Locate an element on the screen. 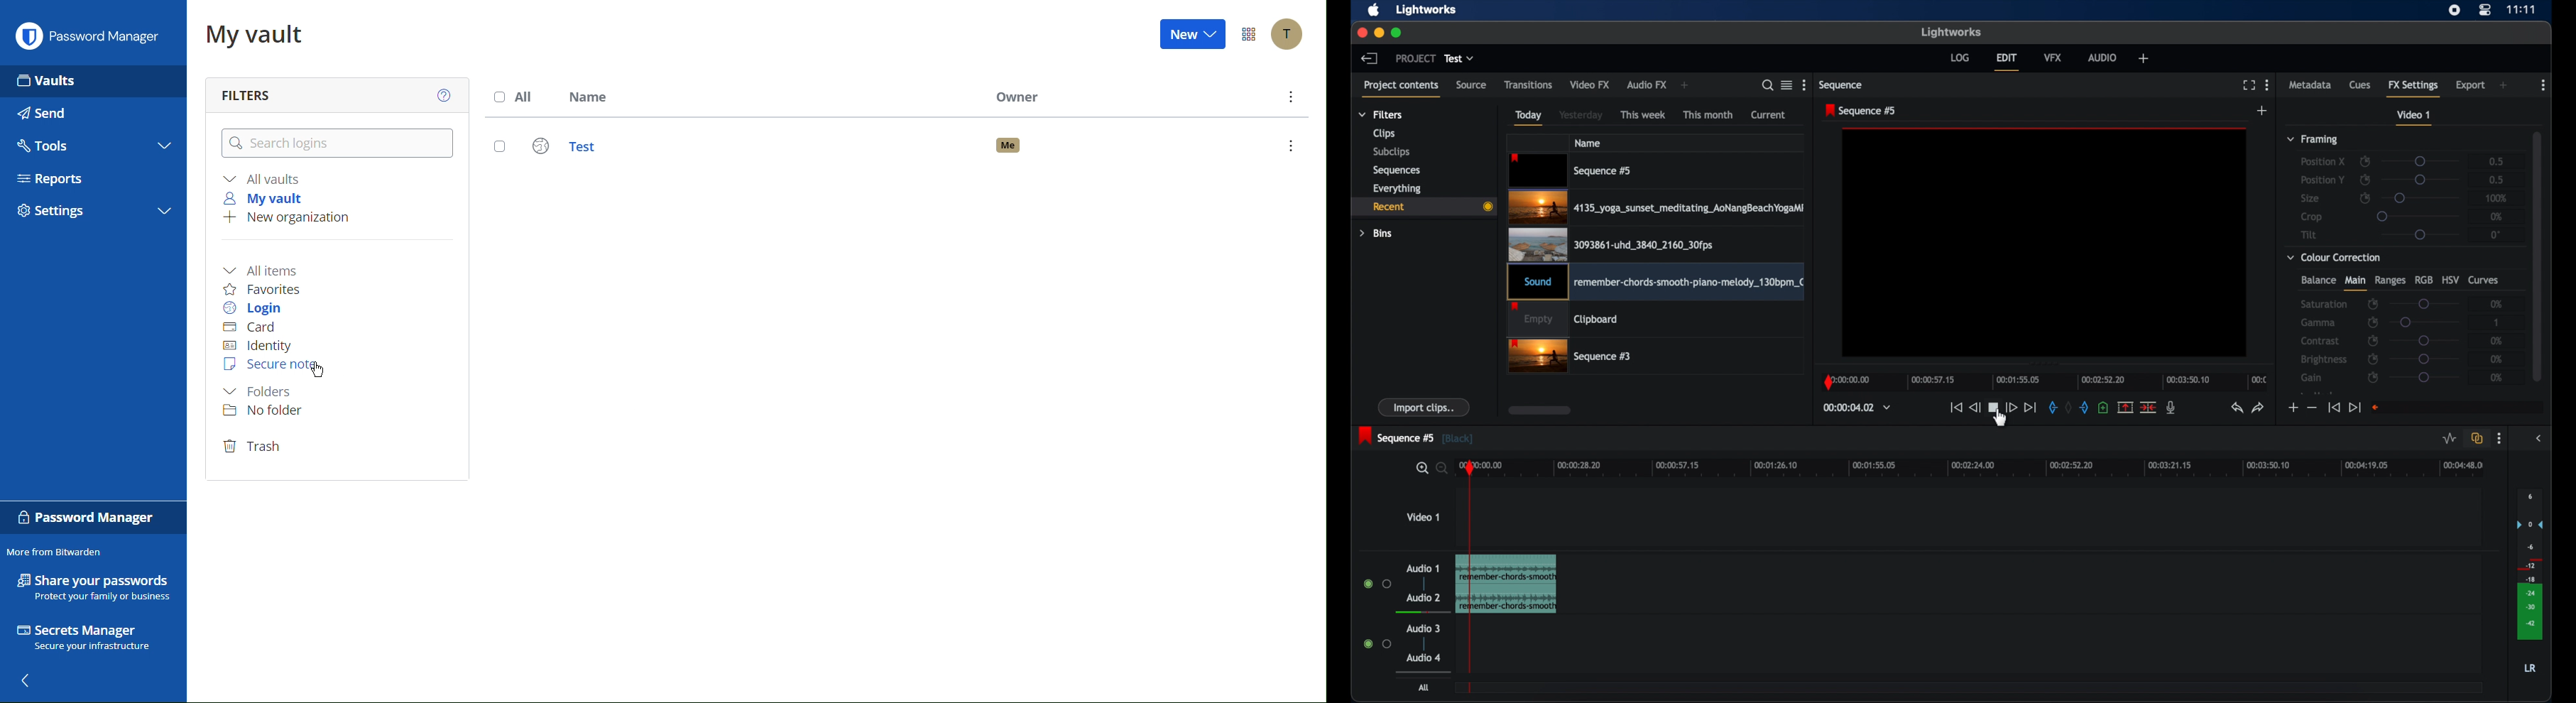 This screenshot has width=2576, height=728. rewind is located at coordinates (1974, 407).